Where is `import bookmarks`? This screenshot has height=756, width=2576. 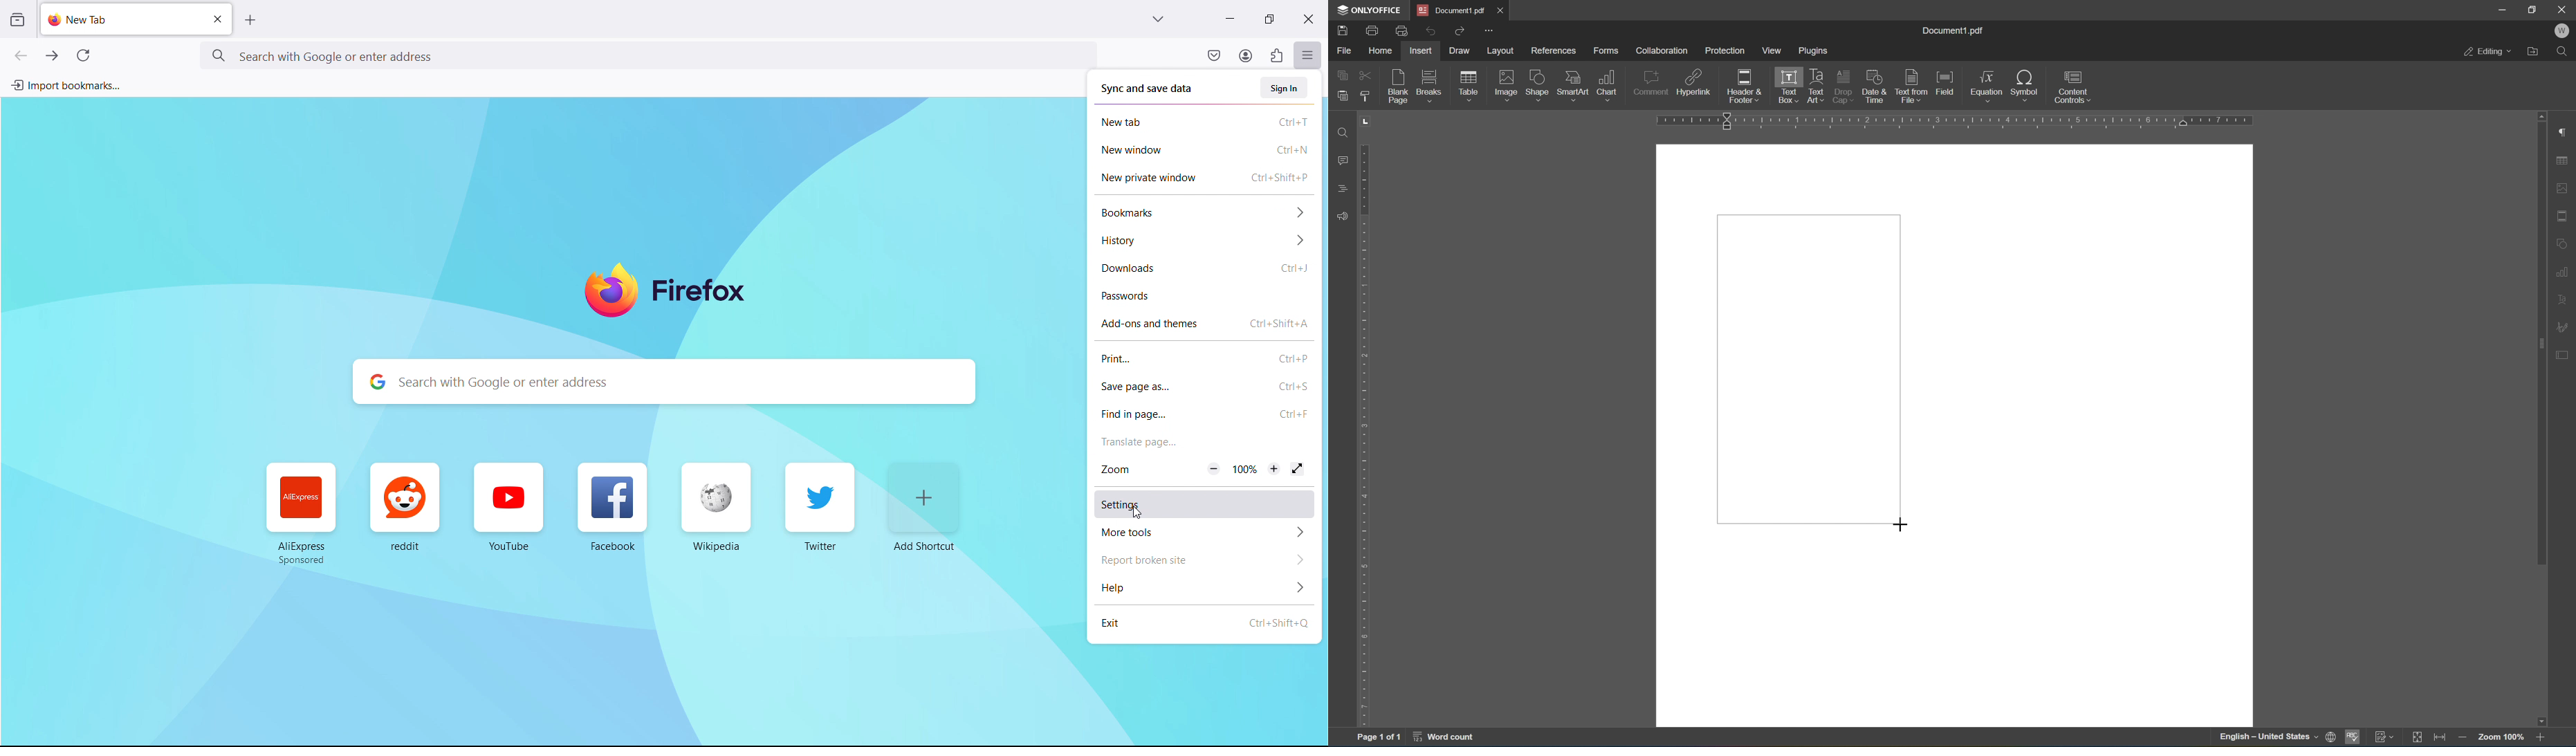 import bookmarks is located at coordinates (66, 84).